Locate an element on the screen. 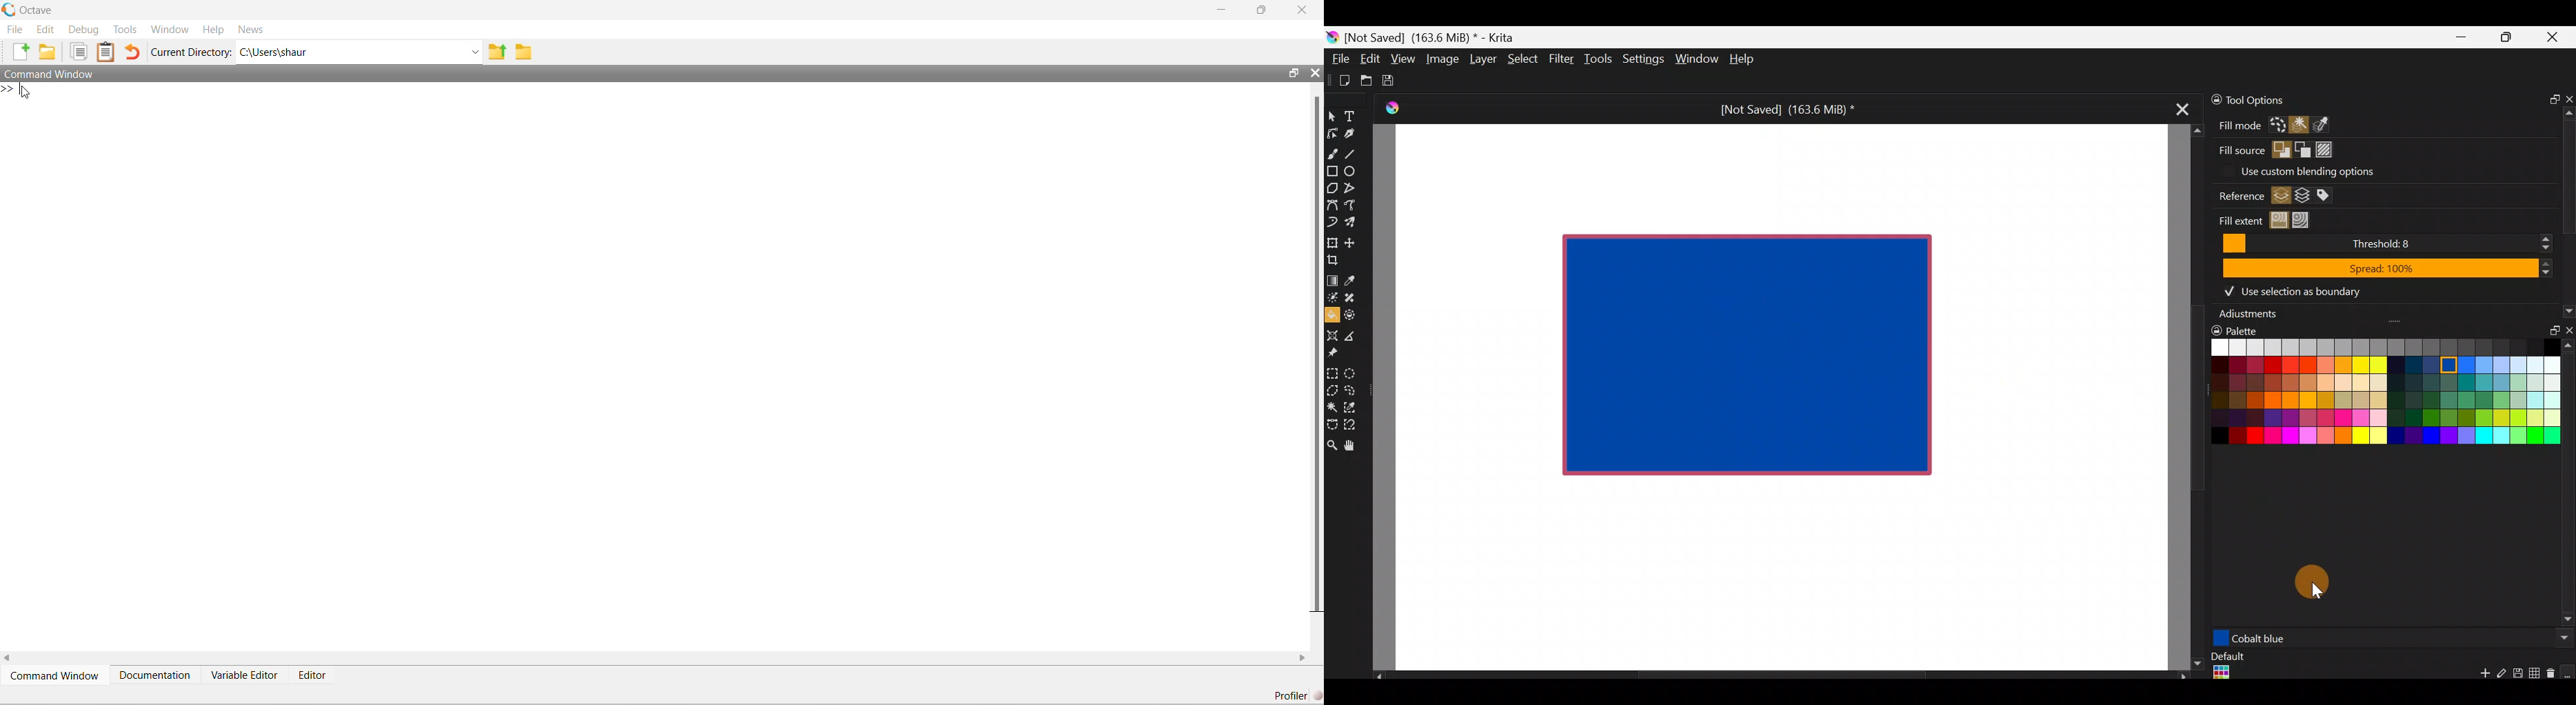 Image resolution: width=2576 pixels, height=728 pixels. Text tool is located at coordinates (1351, 114).